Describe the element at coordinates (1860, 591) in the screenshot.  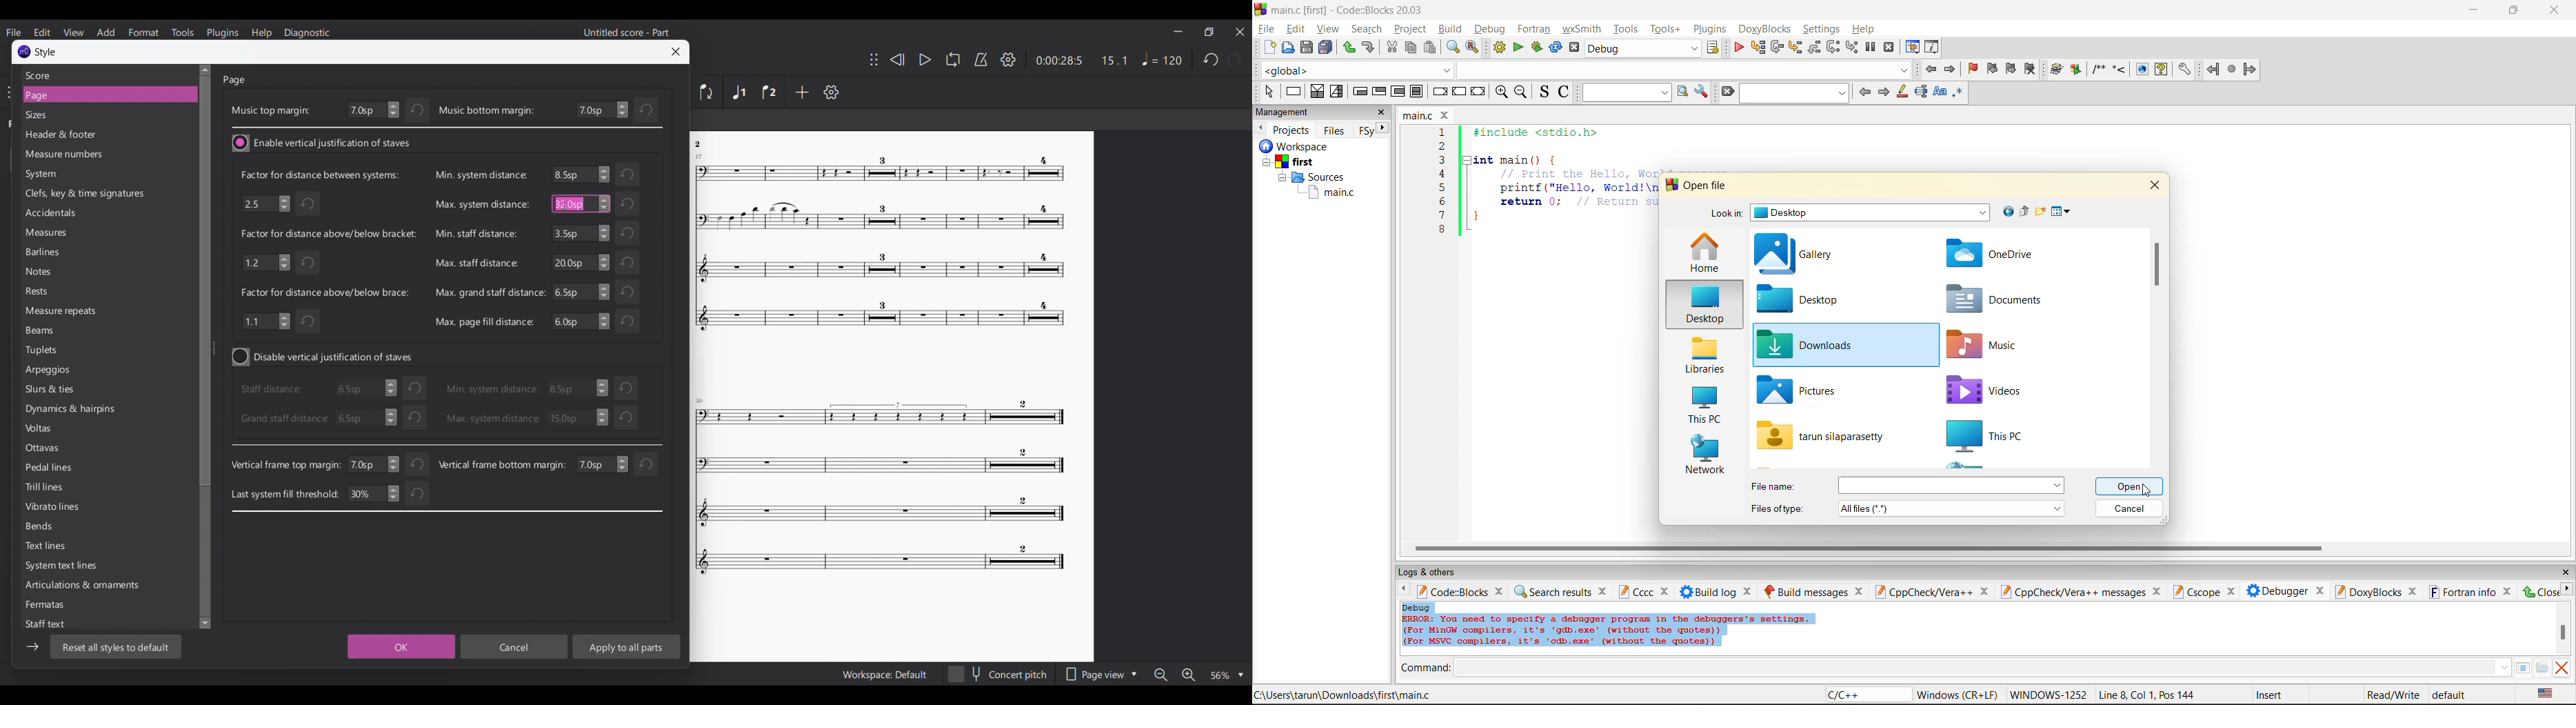
I see `close` at that location.